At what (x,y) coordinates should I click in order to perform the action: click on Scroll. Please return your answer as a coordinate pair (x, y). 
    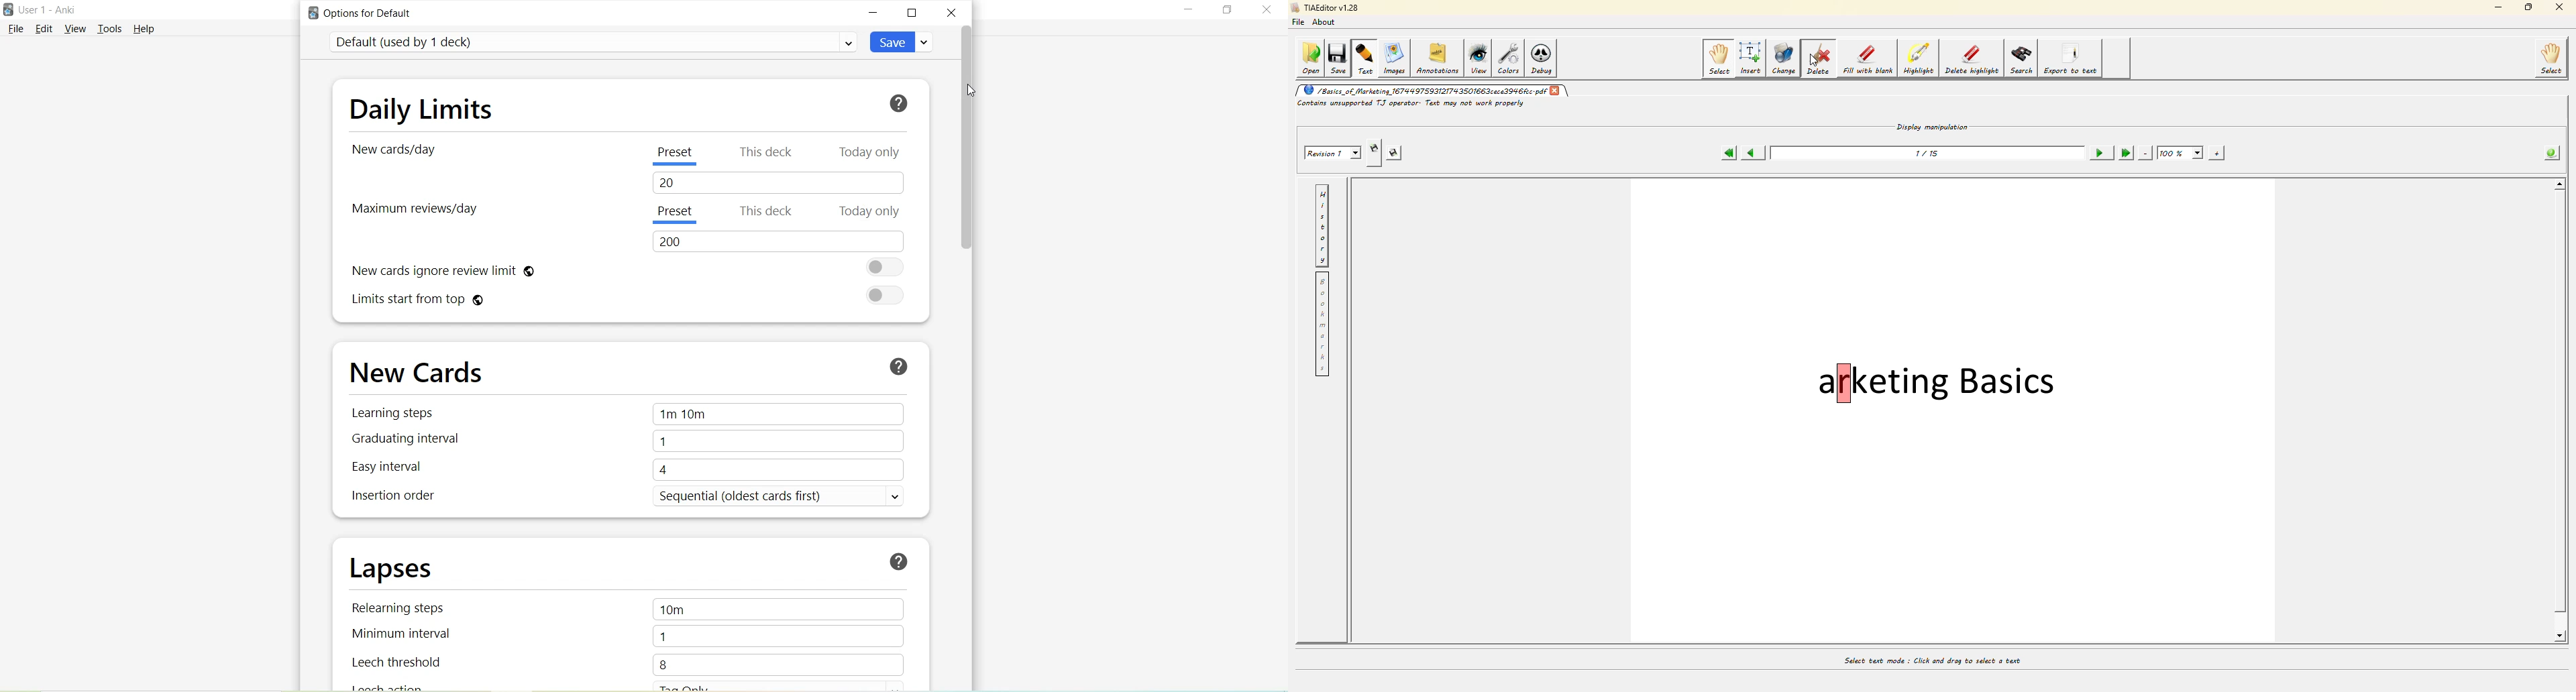
    Looking at the image, I should click on (974, 470).